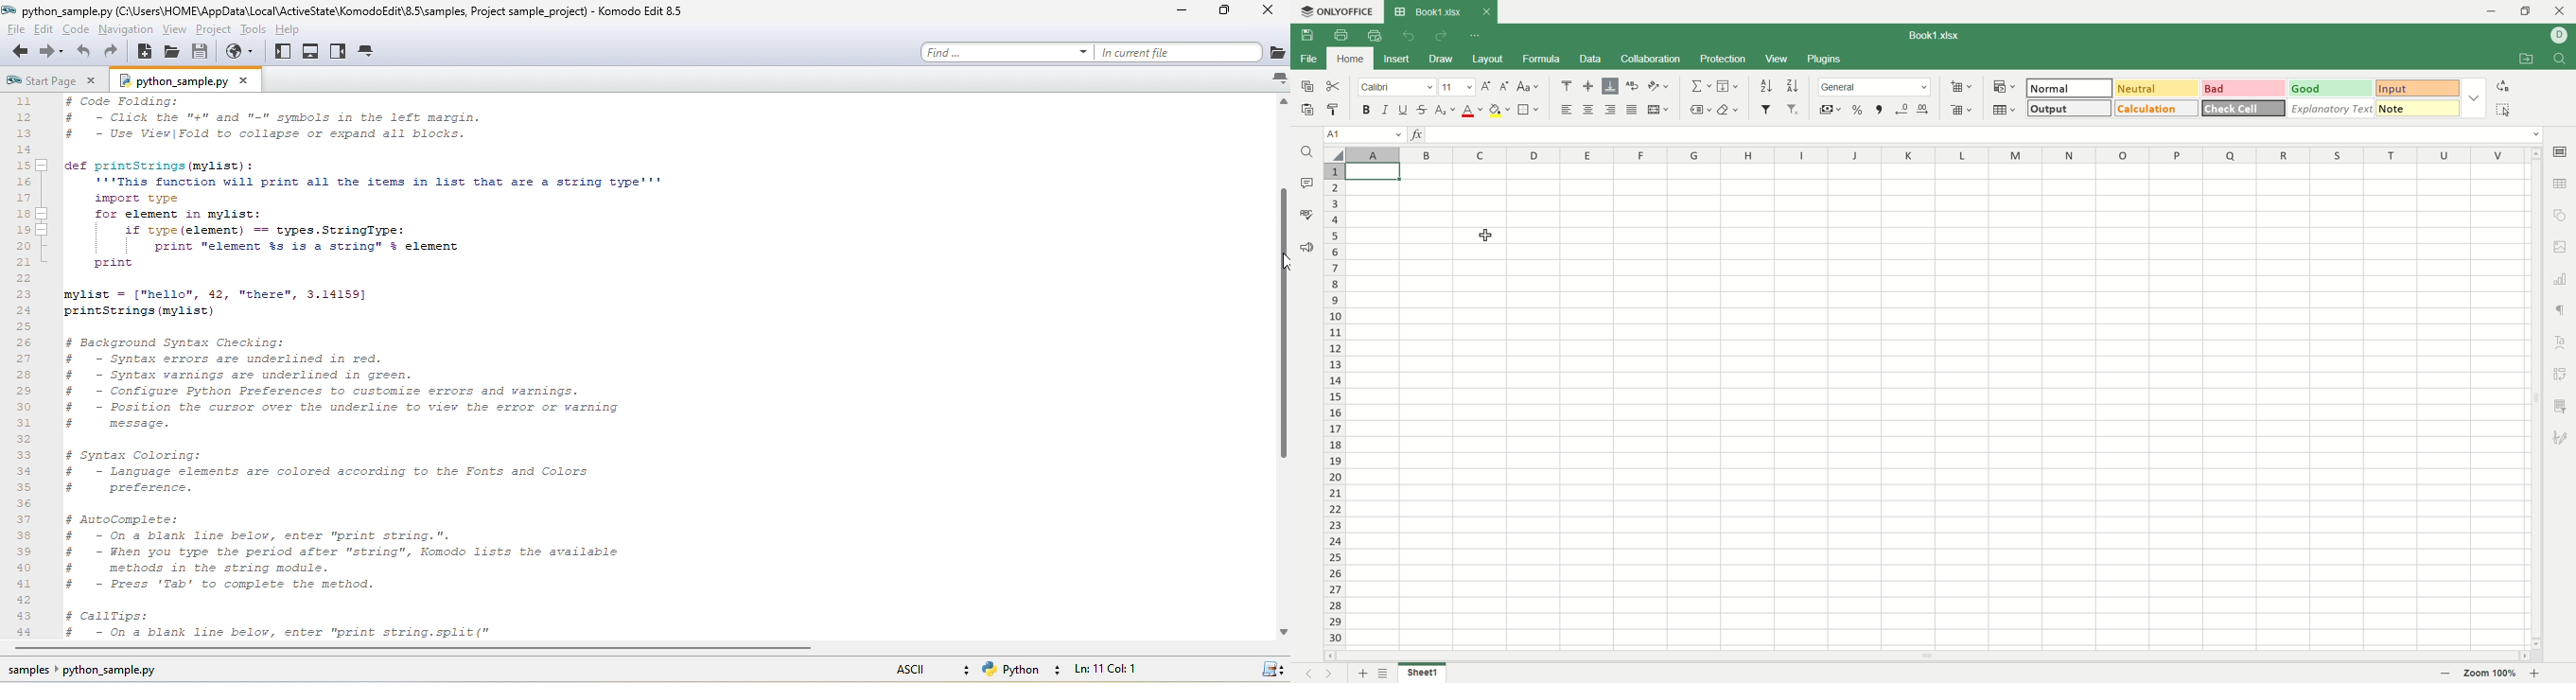  Describe the element at coordinates (1470, 112) in the screenshot. I see `font color` at that location.